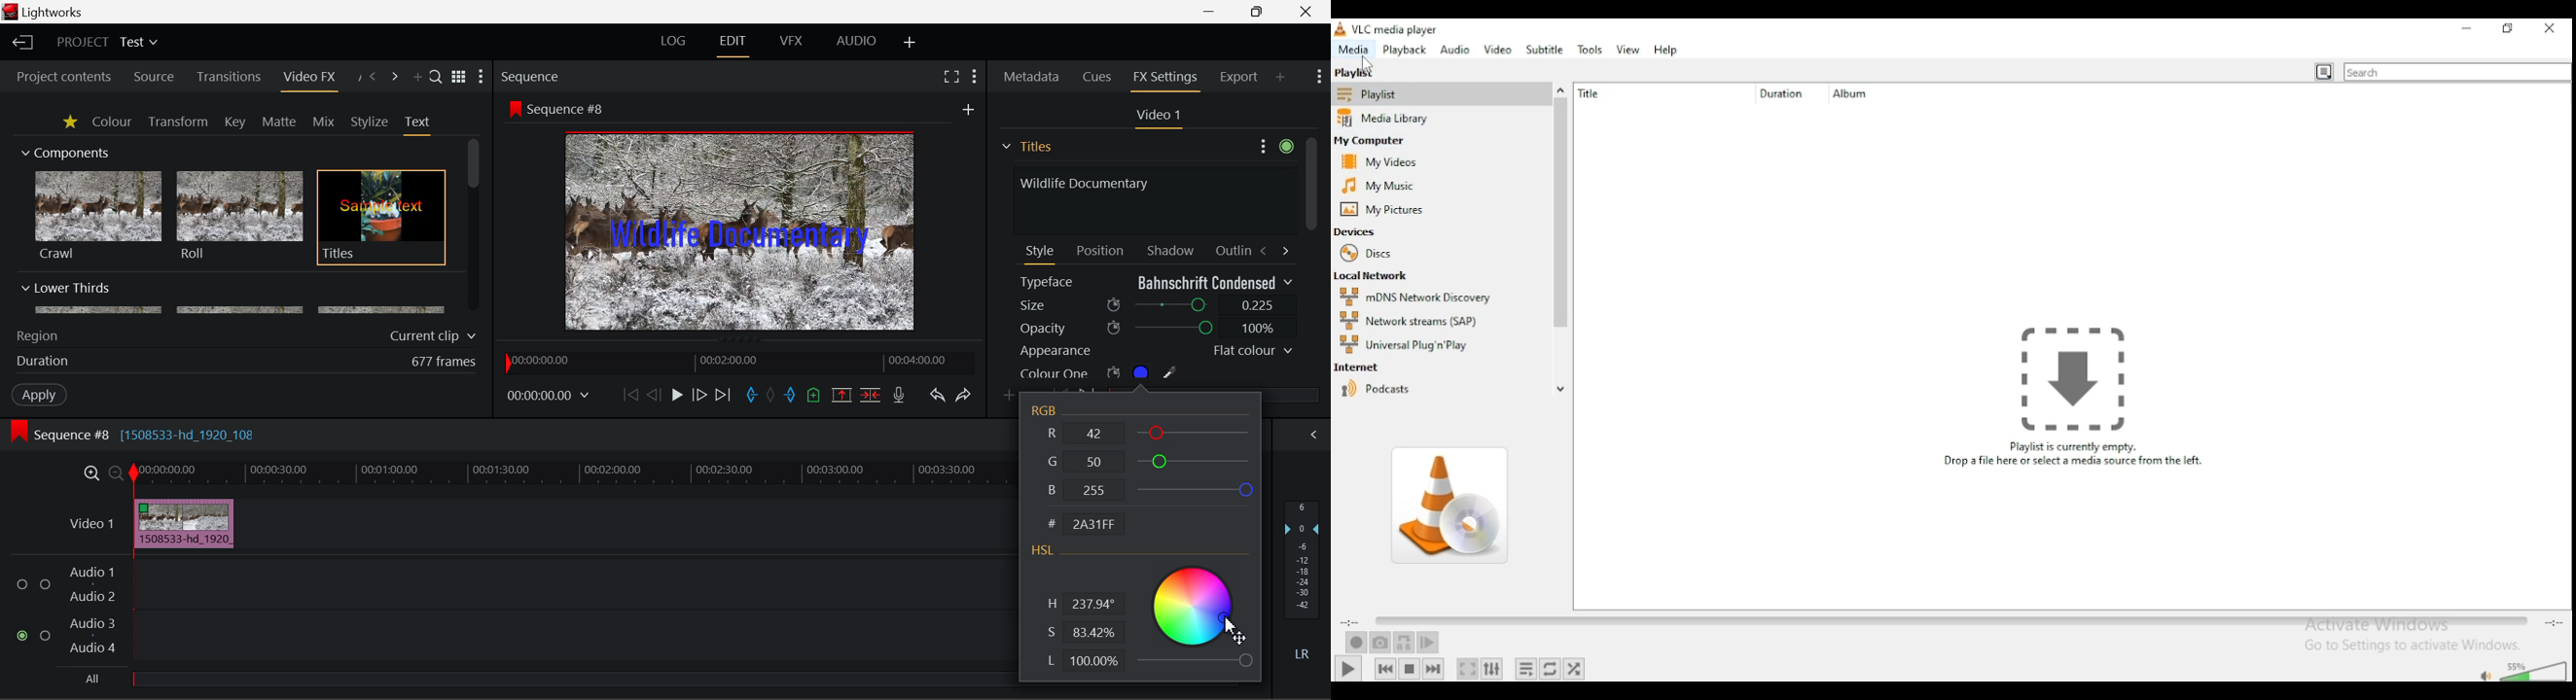 The image size is (2576, 700). What do you see at coordinates (1375, 275) in the screenshot?
I see `local network` at bounding box center [1375, 275].